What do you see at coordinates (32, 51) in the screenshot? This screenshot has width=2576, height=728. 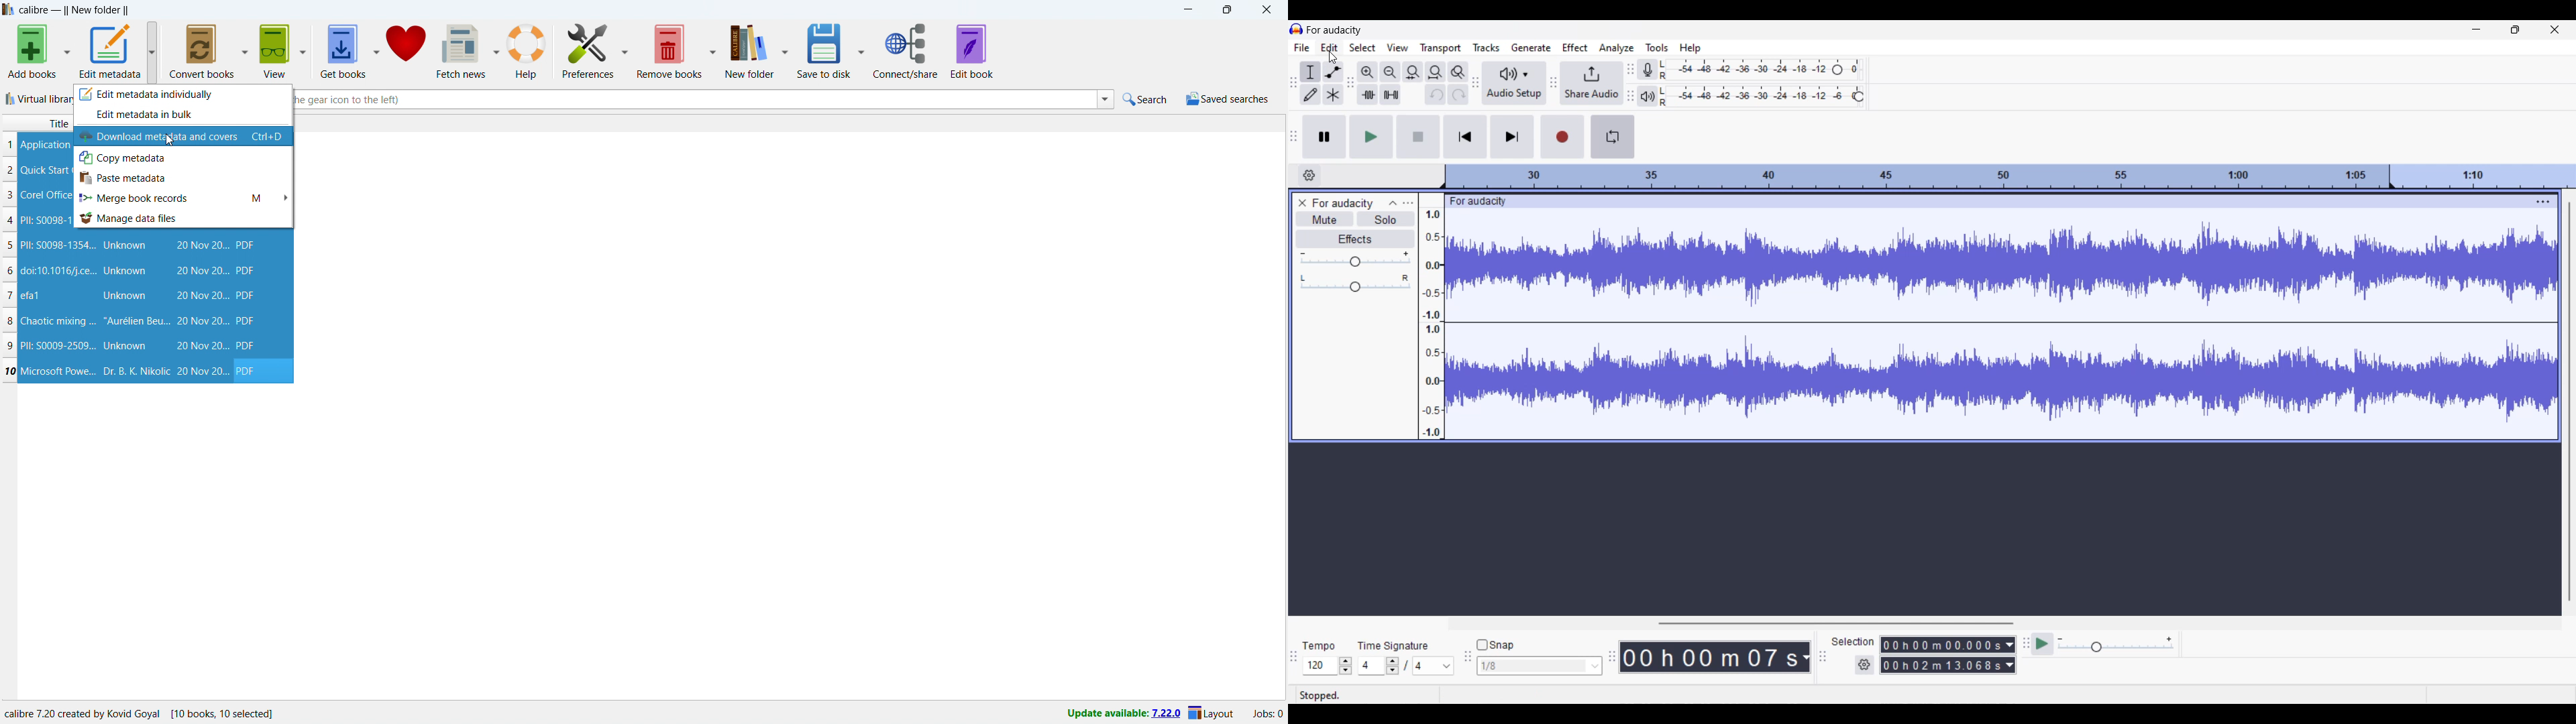 I see `add books` at bounding box center [32, 51].